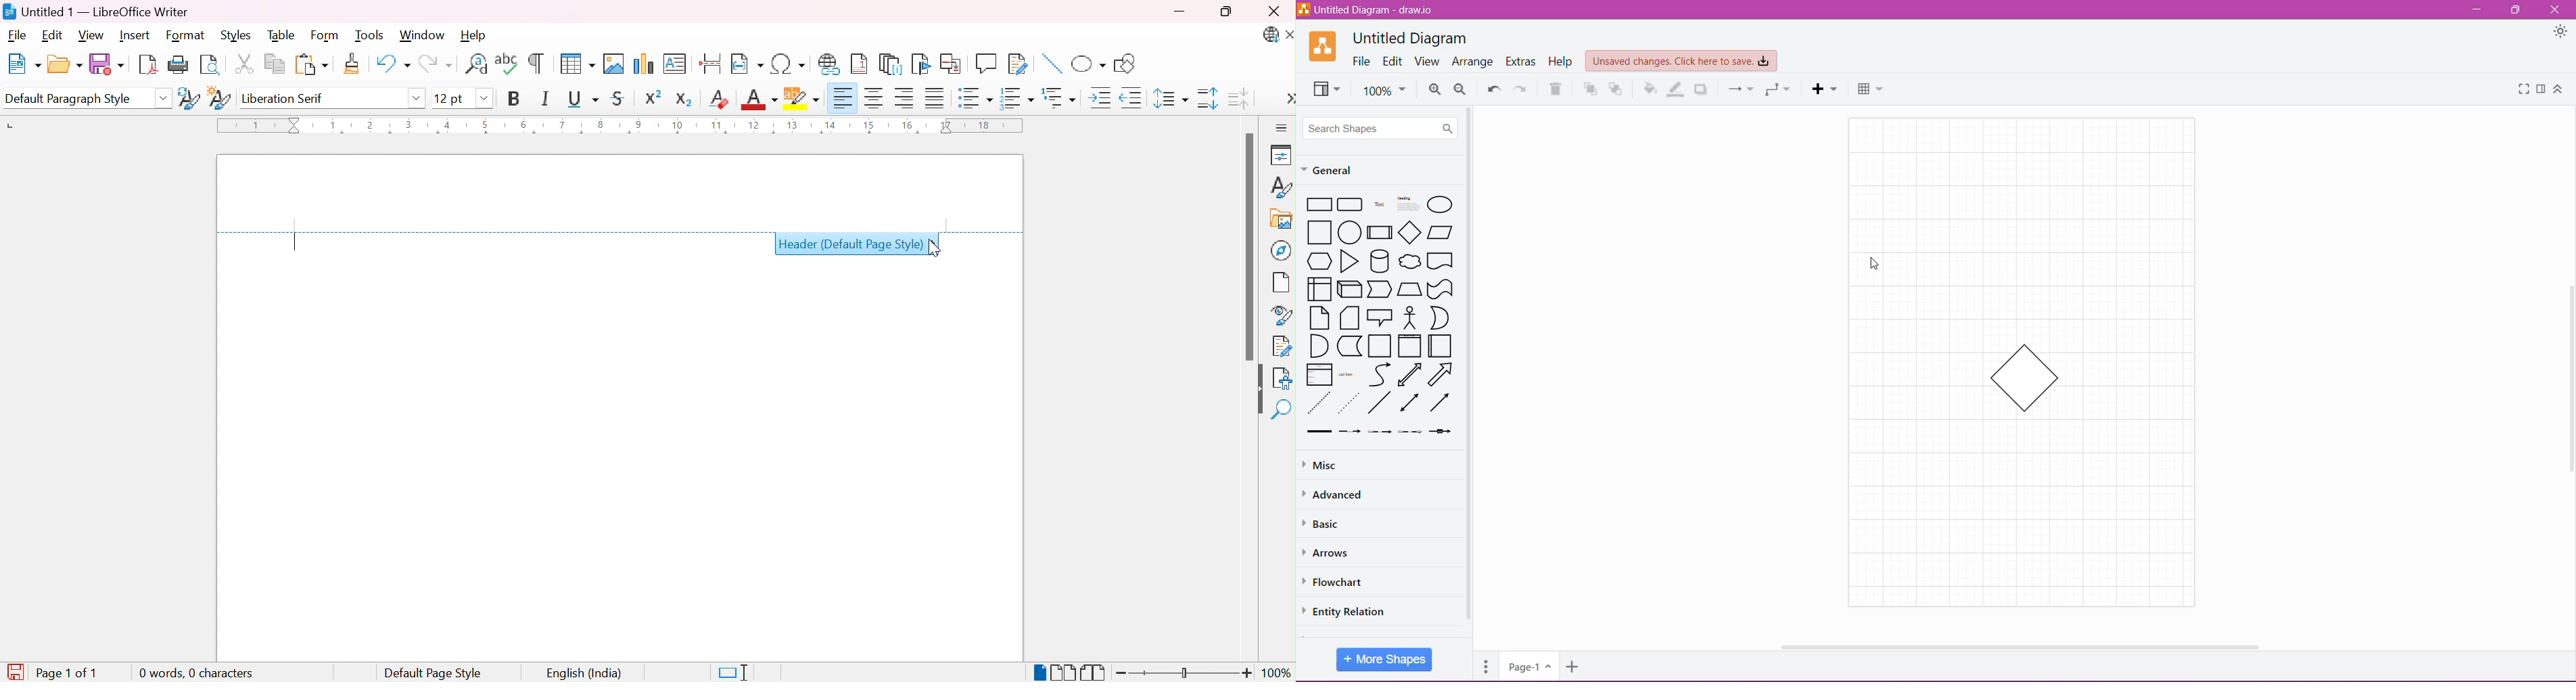 This screenshot has height=700, width=2576. Describe the element at coordinates (1102, 98) in the screenshot. I see `Increase indent` at that location.